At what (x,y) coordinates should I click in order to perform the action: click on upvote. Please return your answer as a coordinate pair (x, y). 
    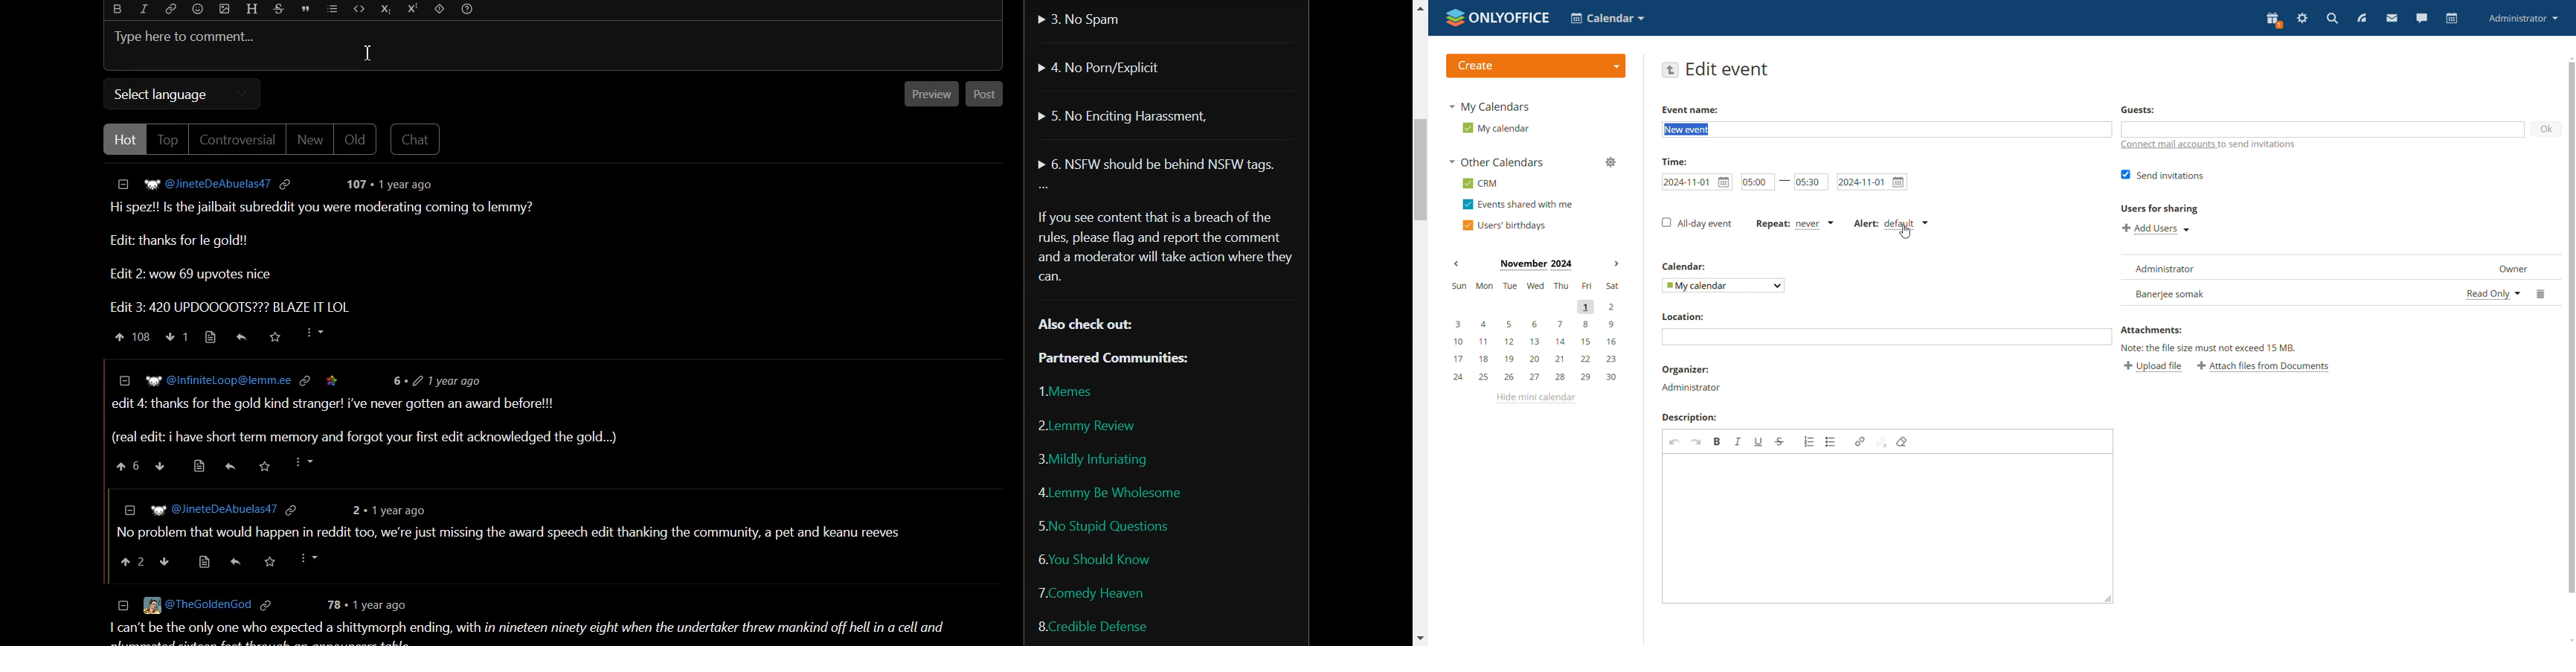
    Looking at the image, I should click on (133, 562).